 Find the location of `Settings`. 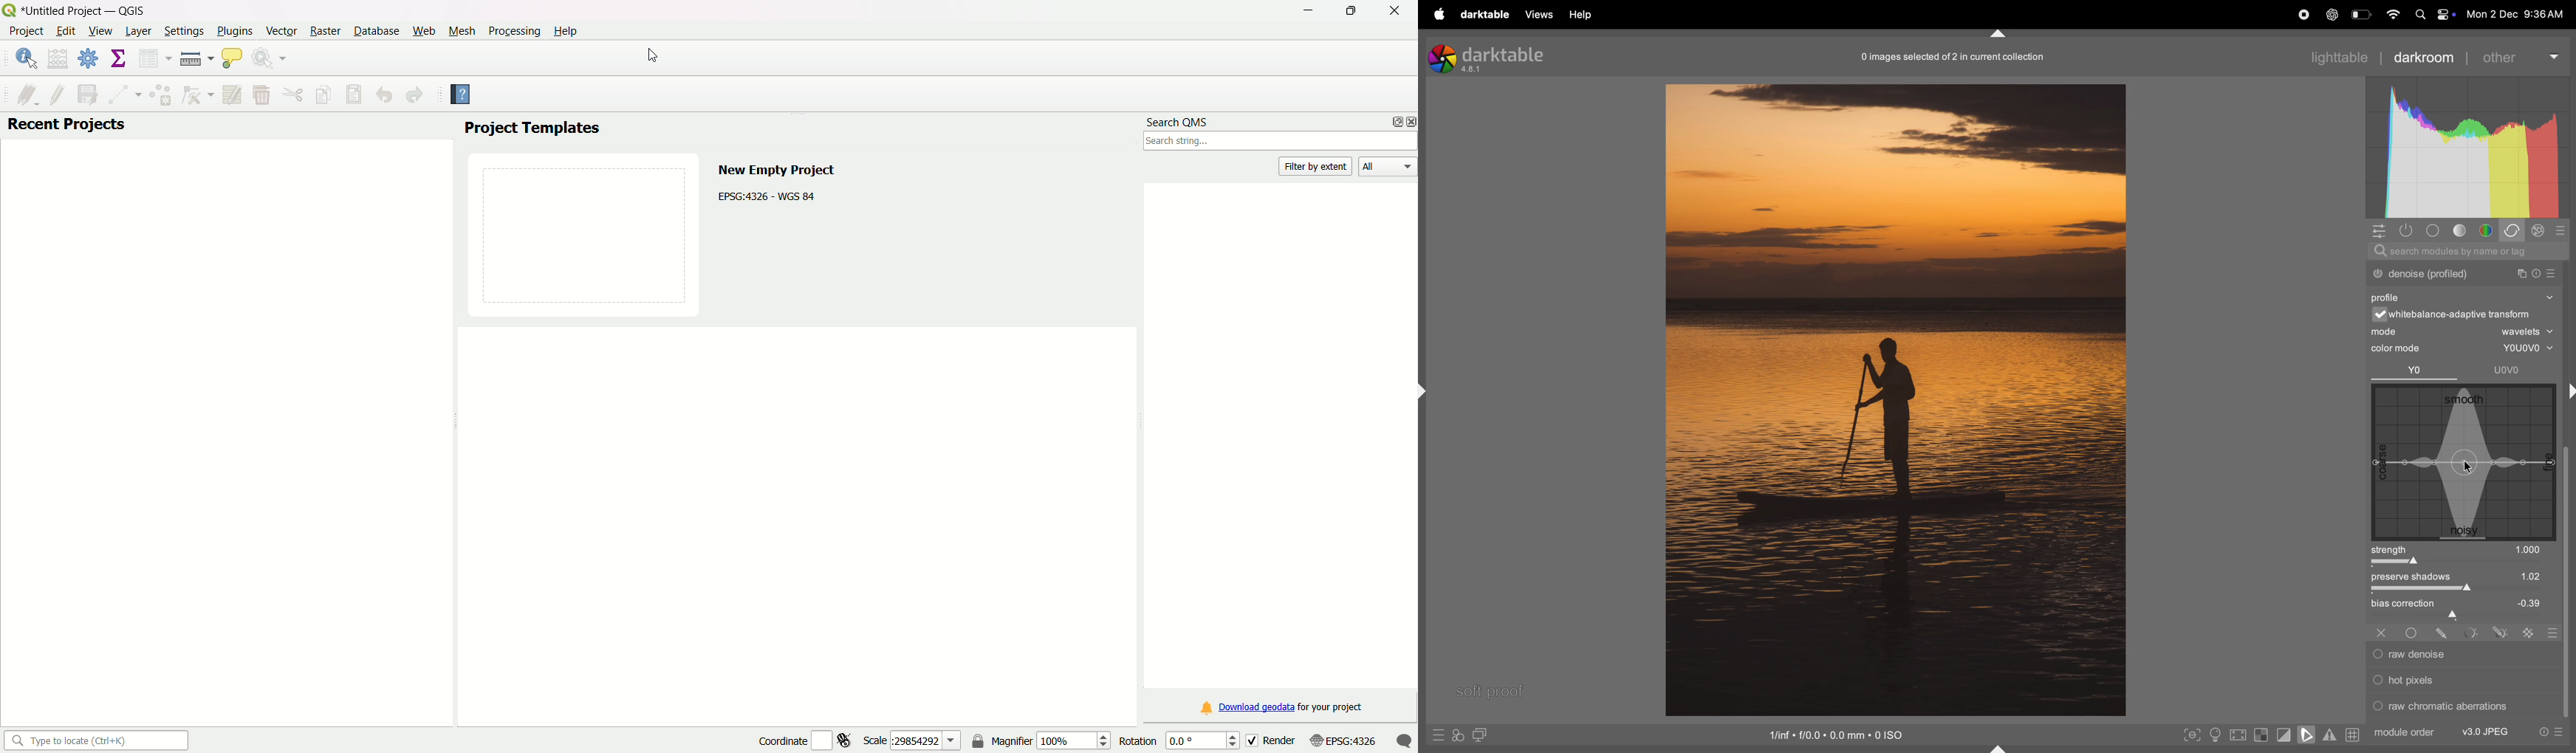

Settings is located at coordinates (181, 31).